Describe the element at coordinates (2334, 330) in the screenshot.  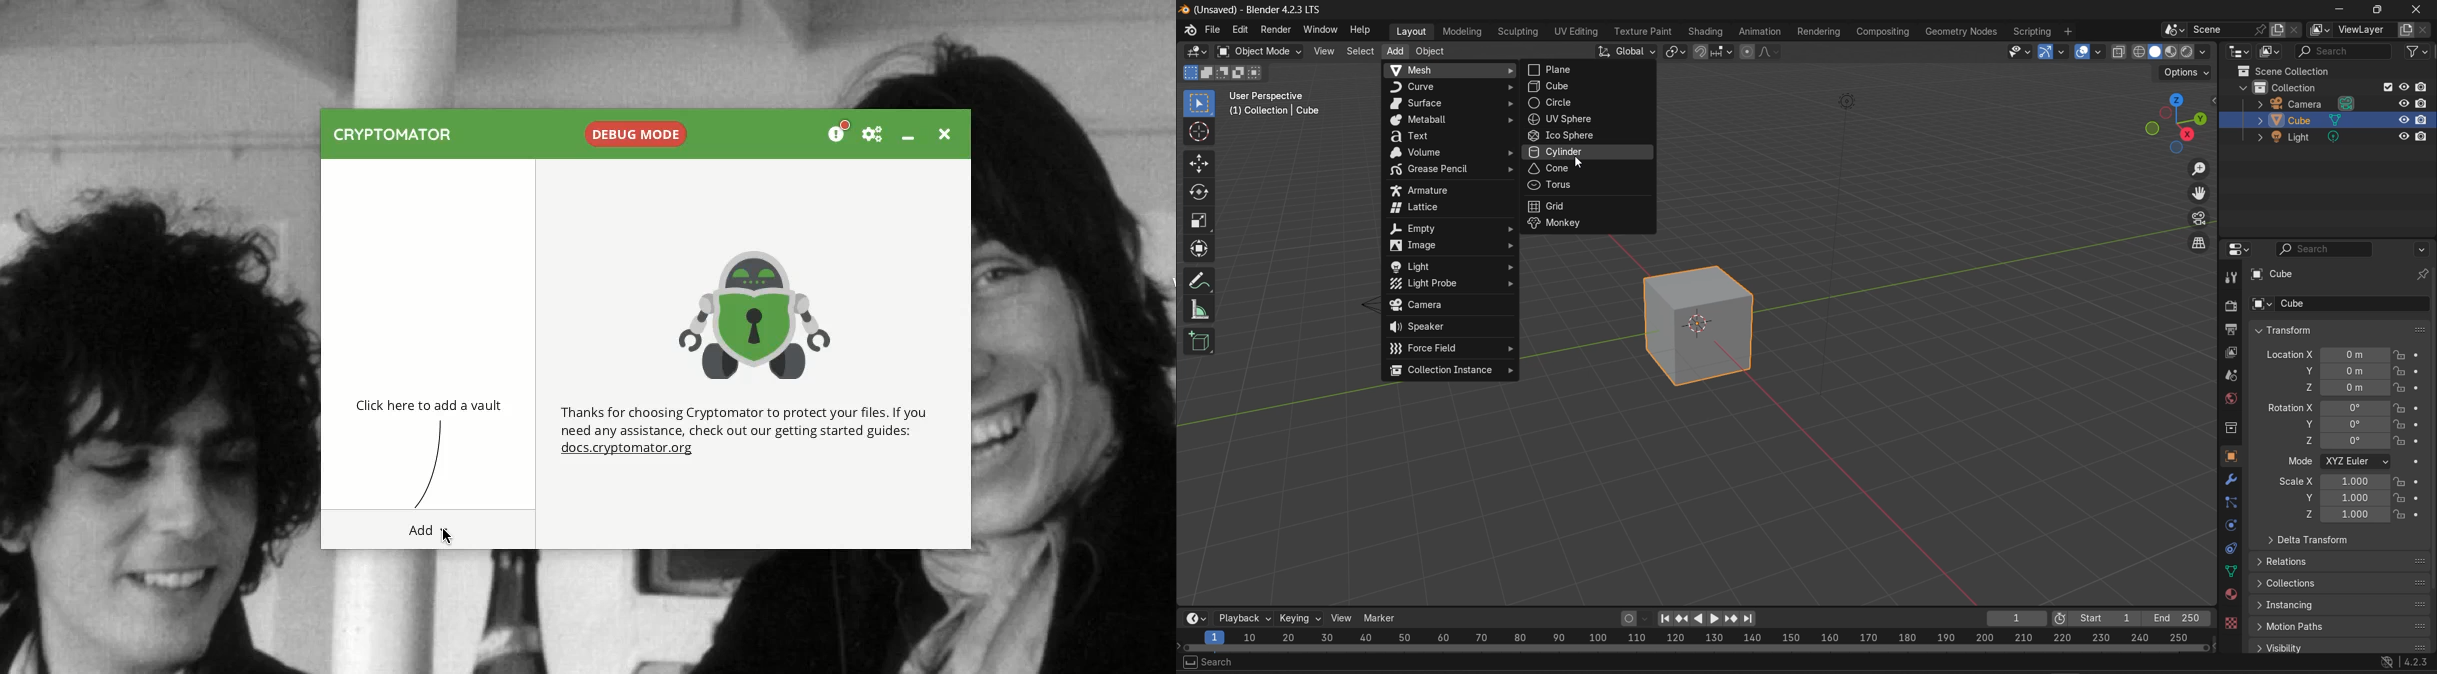
I see `transform` at that location.